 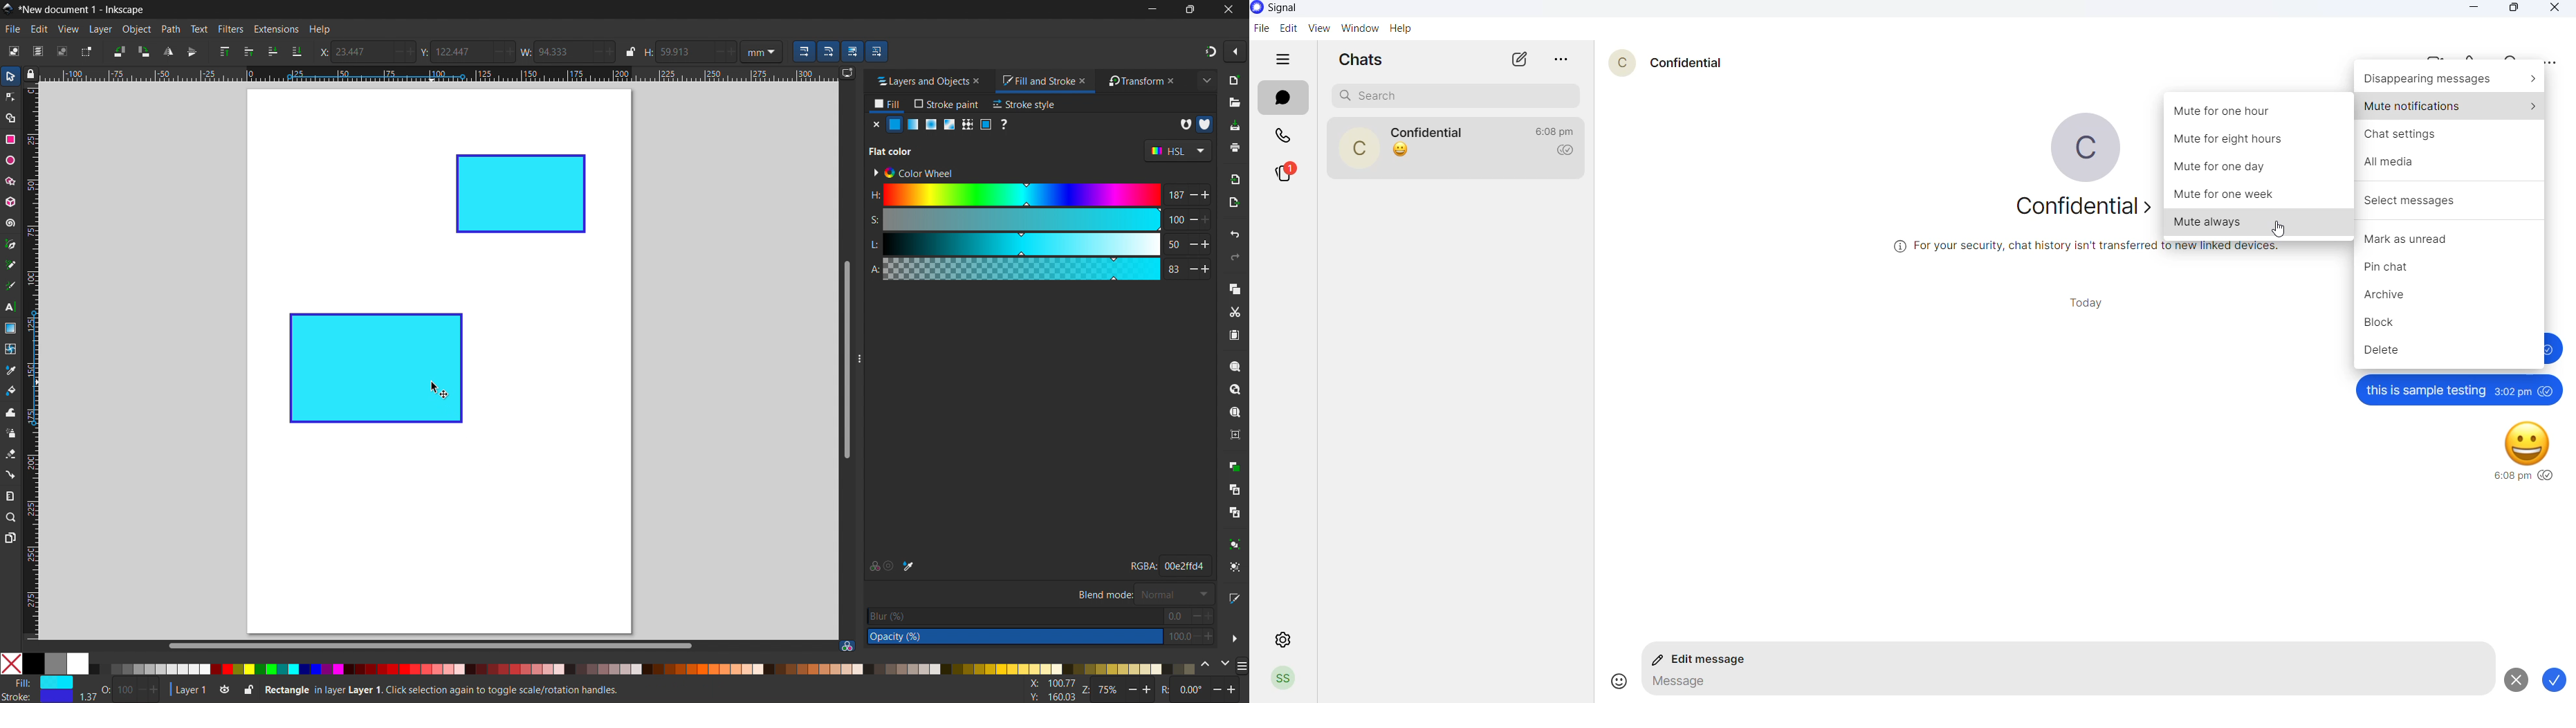 I want to click on pin chat, so click(x=2450, y=266).